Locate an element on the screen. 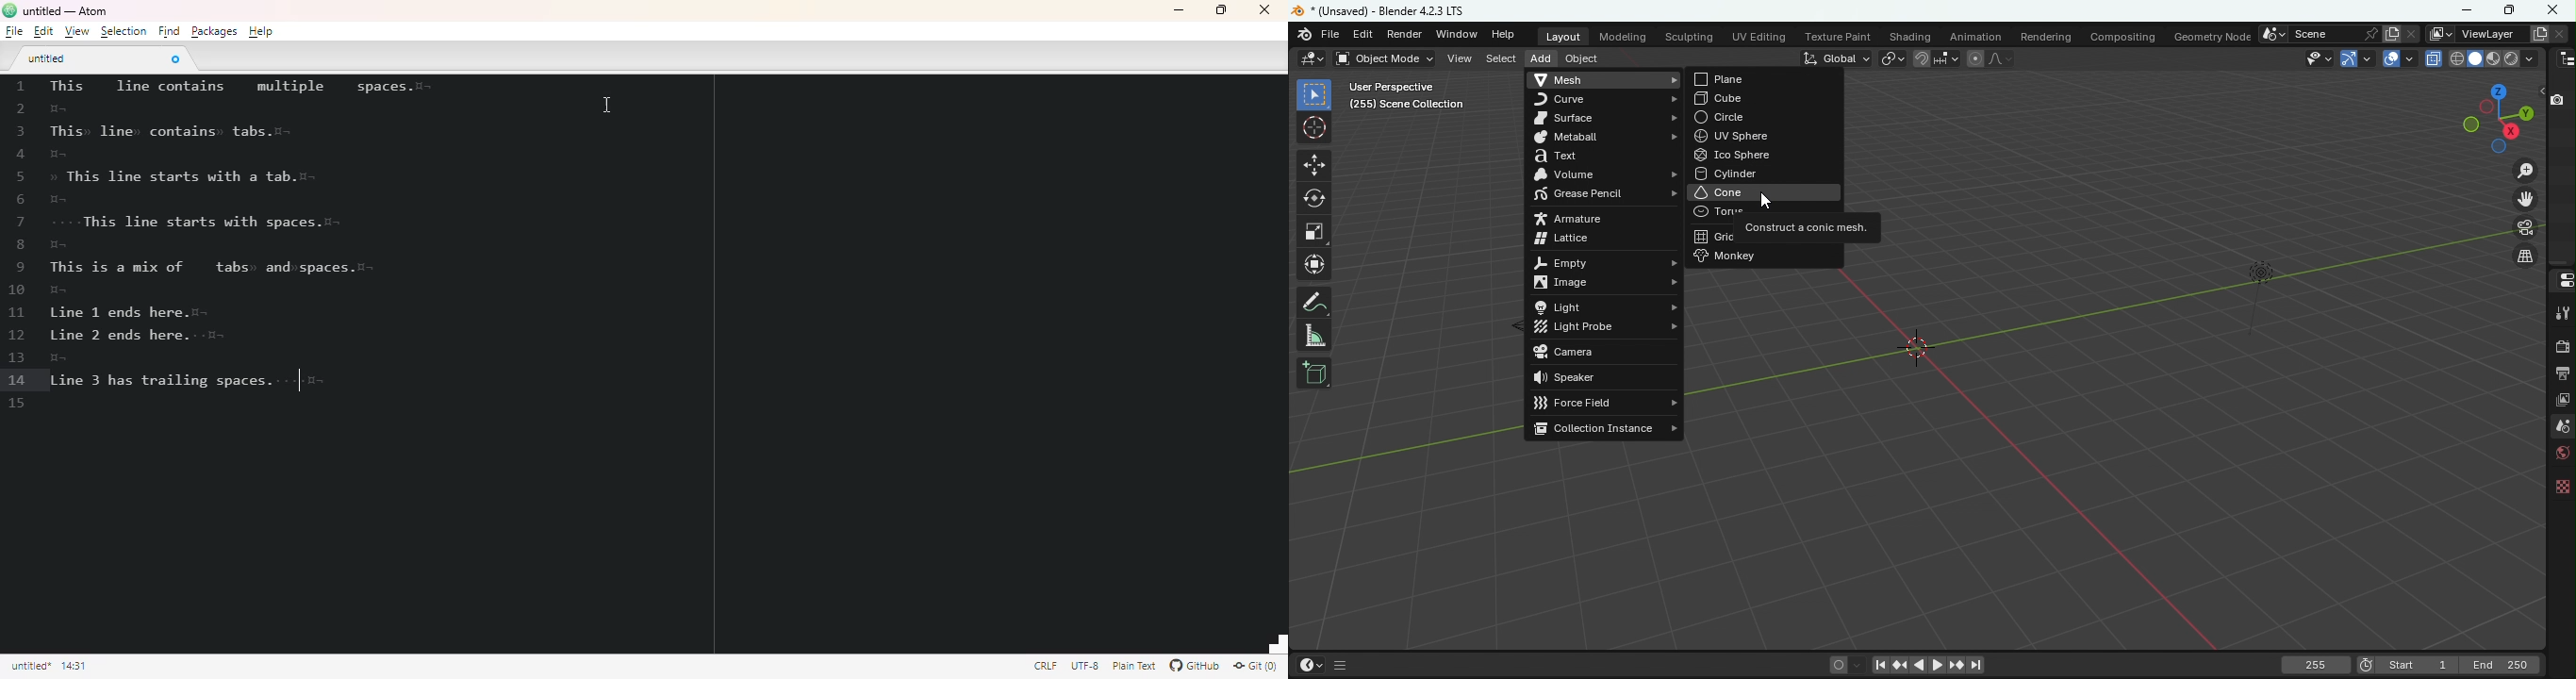 This screenshot has height=700, width=2576. Proportional editing objects is located at coordinates (1974, 58).